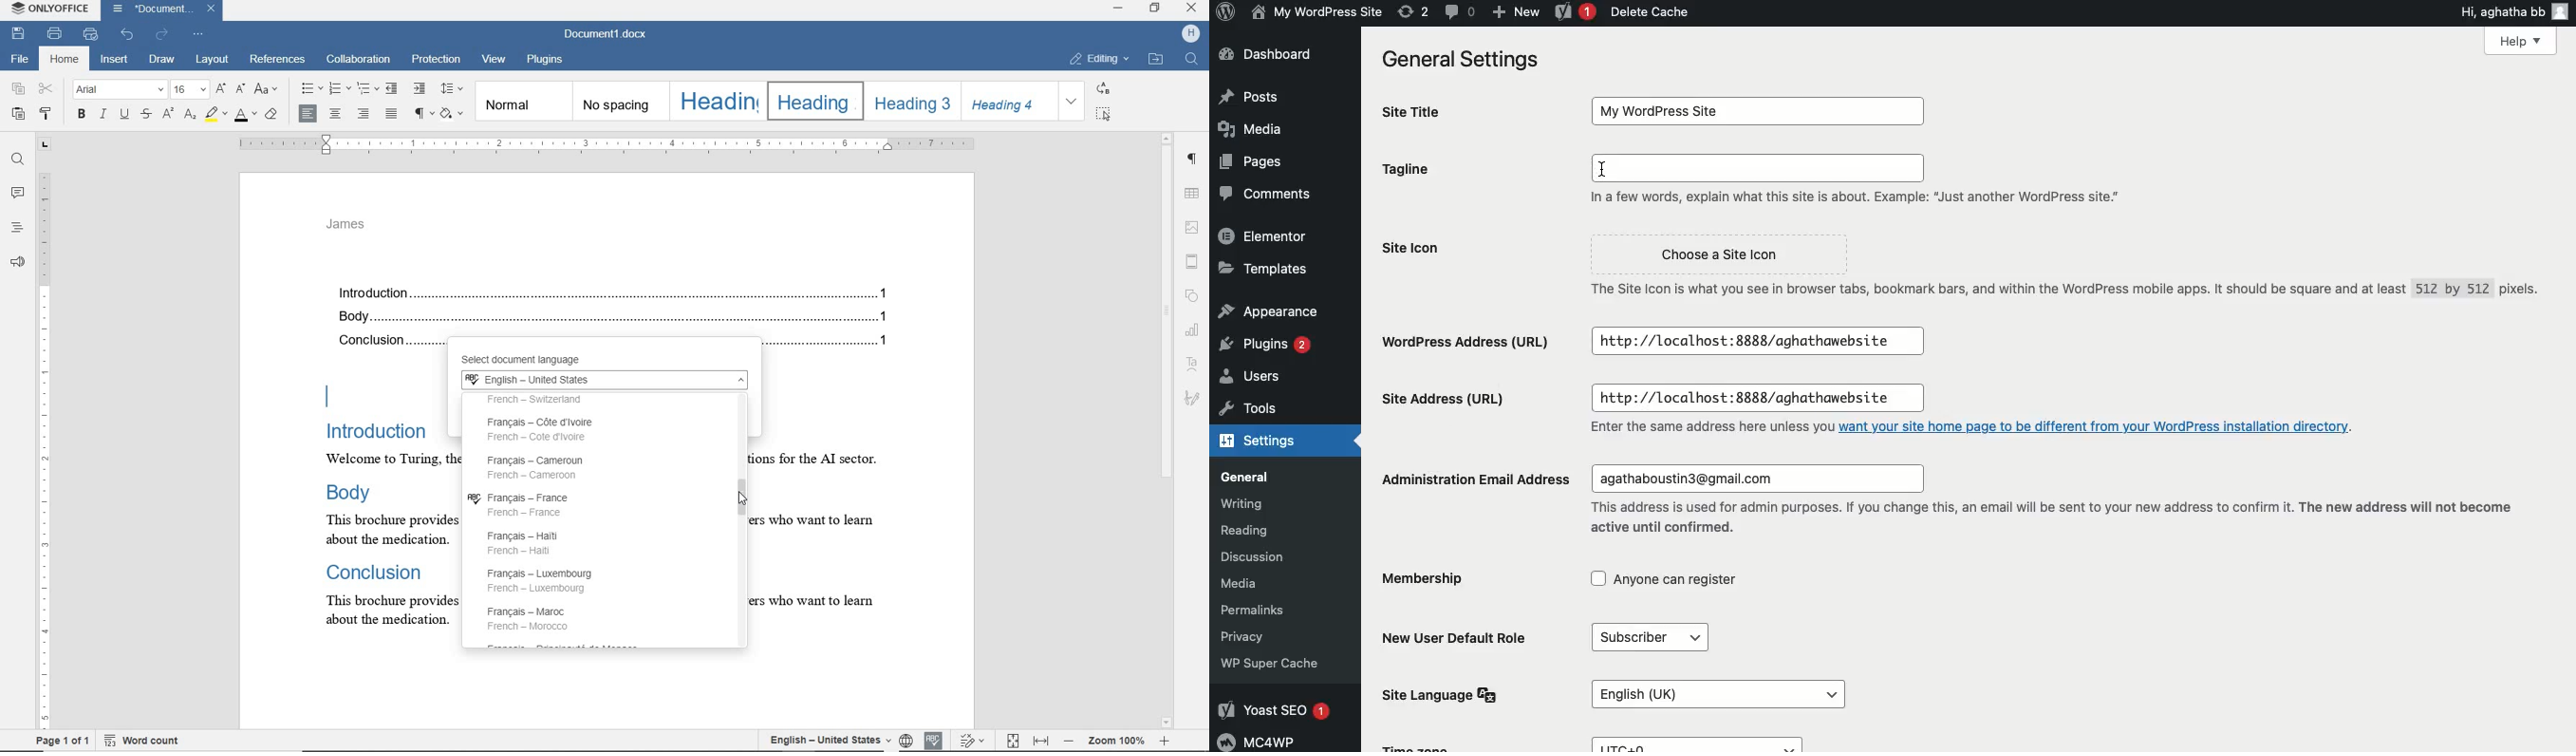 The height and width of the screenshot is (756, 2576). Describe the element at coordinates (17, 34) in the screenshot. I see `save` at that location.